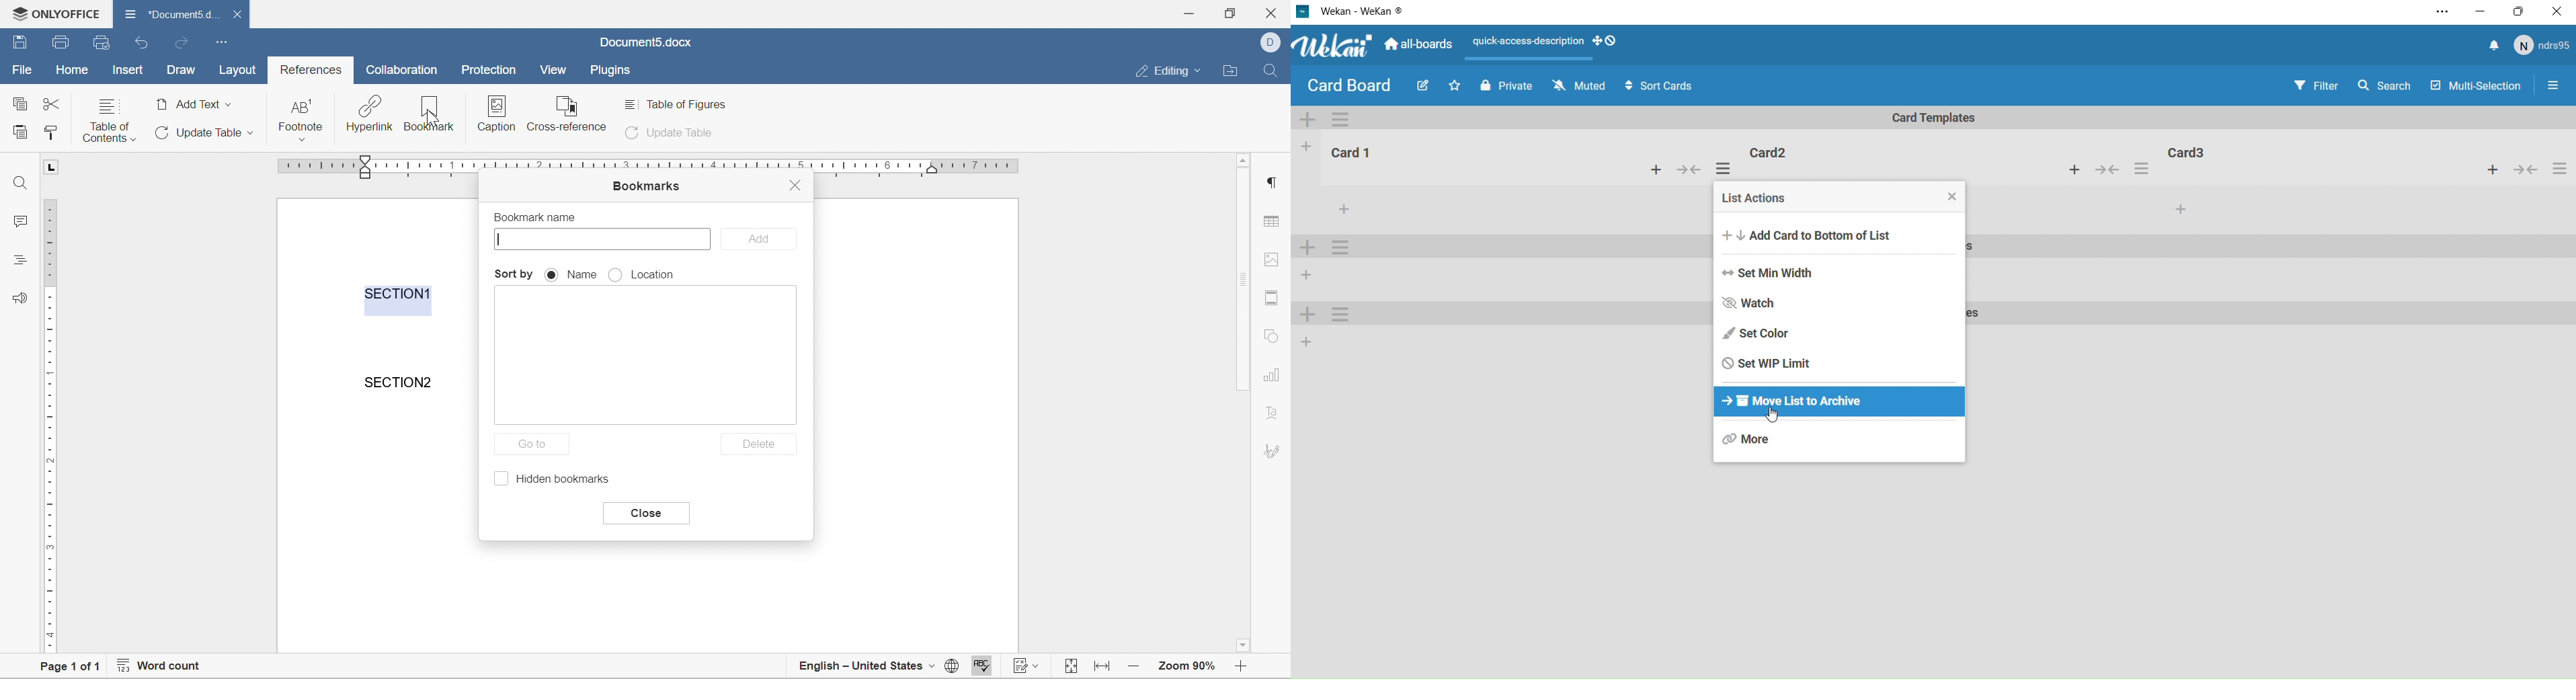 This screenshot has height=700, width=2576. What do you see at coordinates (404, 70) in the screenshot?
I see `collaboration` at bounding box center [404, 70].